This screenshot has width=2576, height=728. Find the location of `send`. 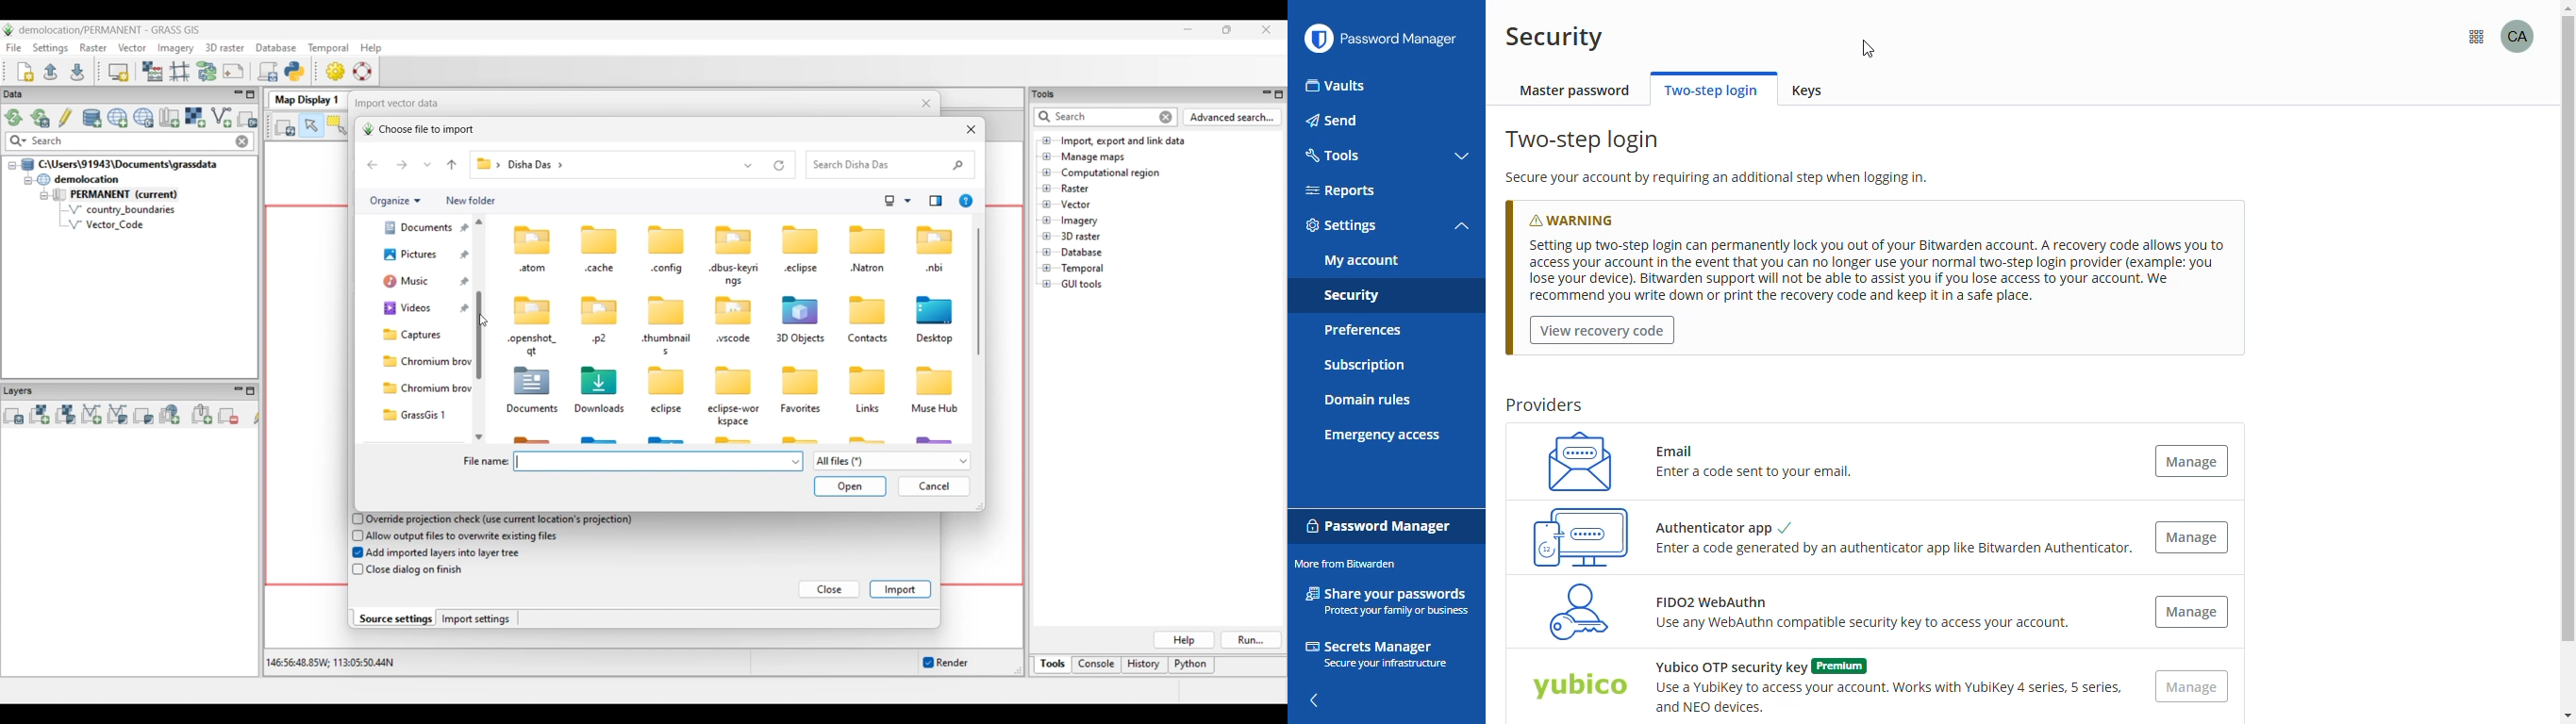

send is located at coordinates (1334, 121).